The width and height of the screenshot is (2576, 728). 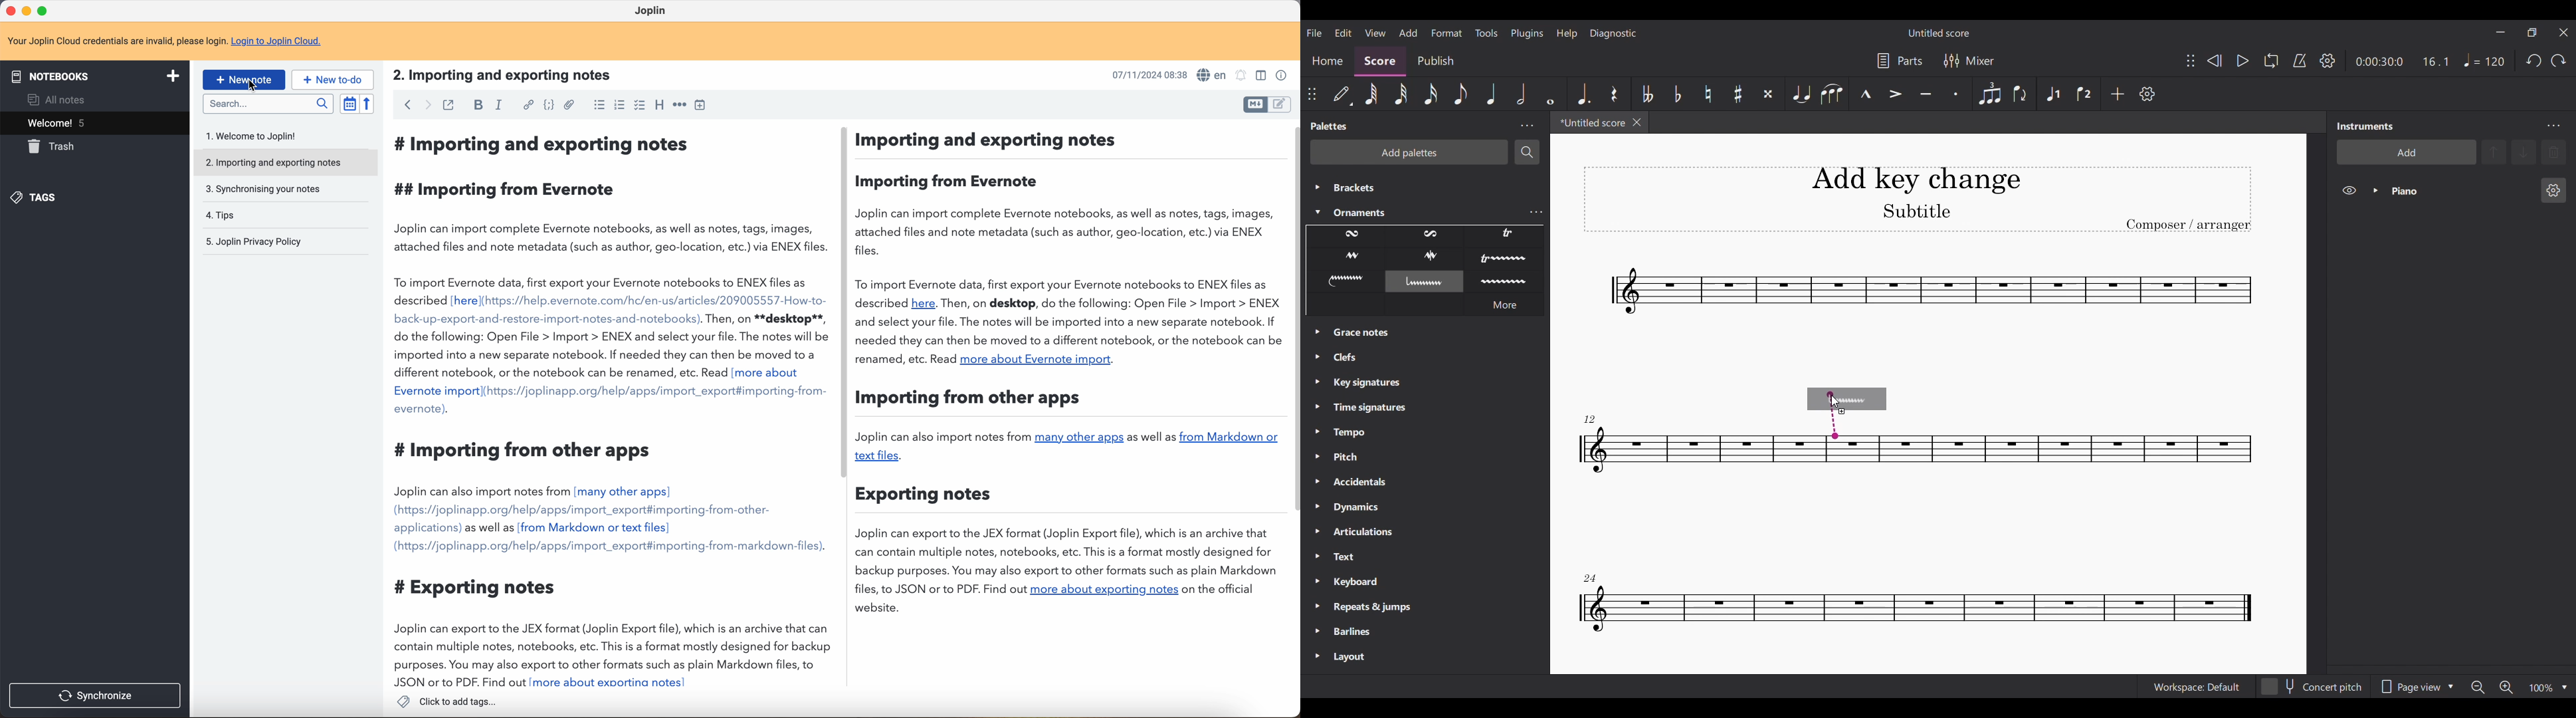 What do you see at coordinates (1146, 74) in the screenshot?
I see `date and hour` at bounding box center [1146, 74].